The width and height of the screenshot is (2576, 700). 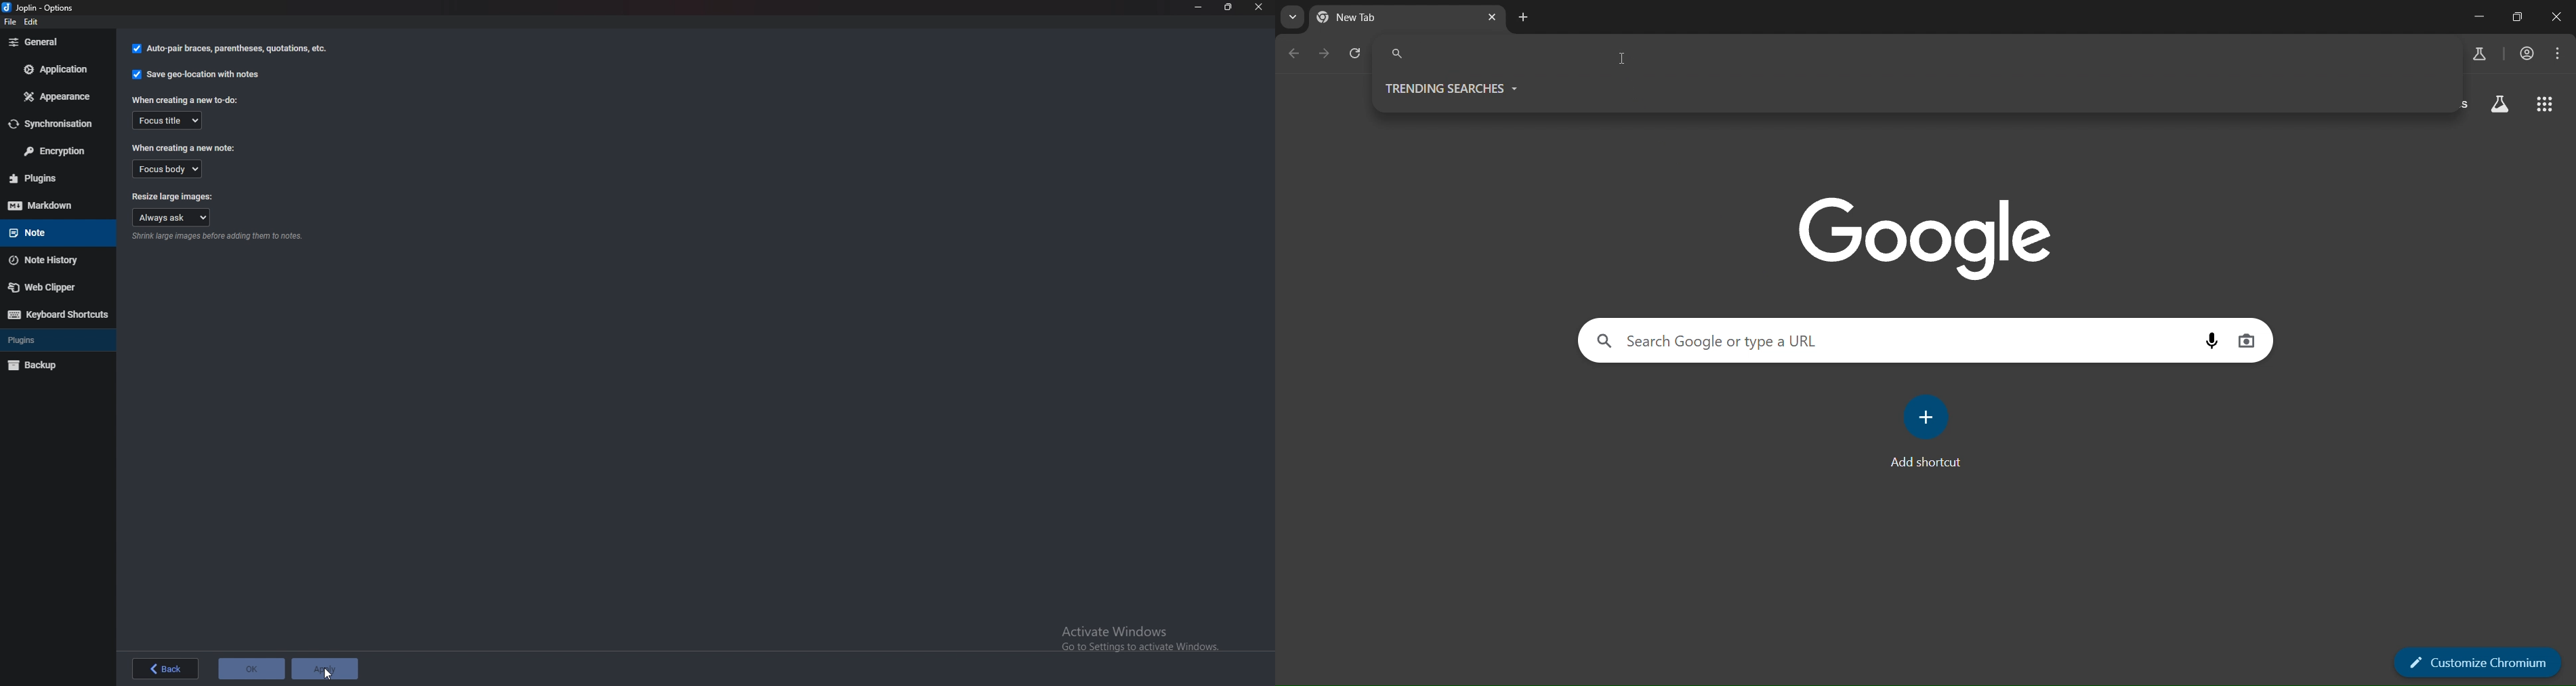 What do you see at coordinates (58, 314) in the screenshot?
I see `Keyboard shortcuts` at bounding box center [58, 314].